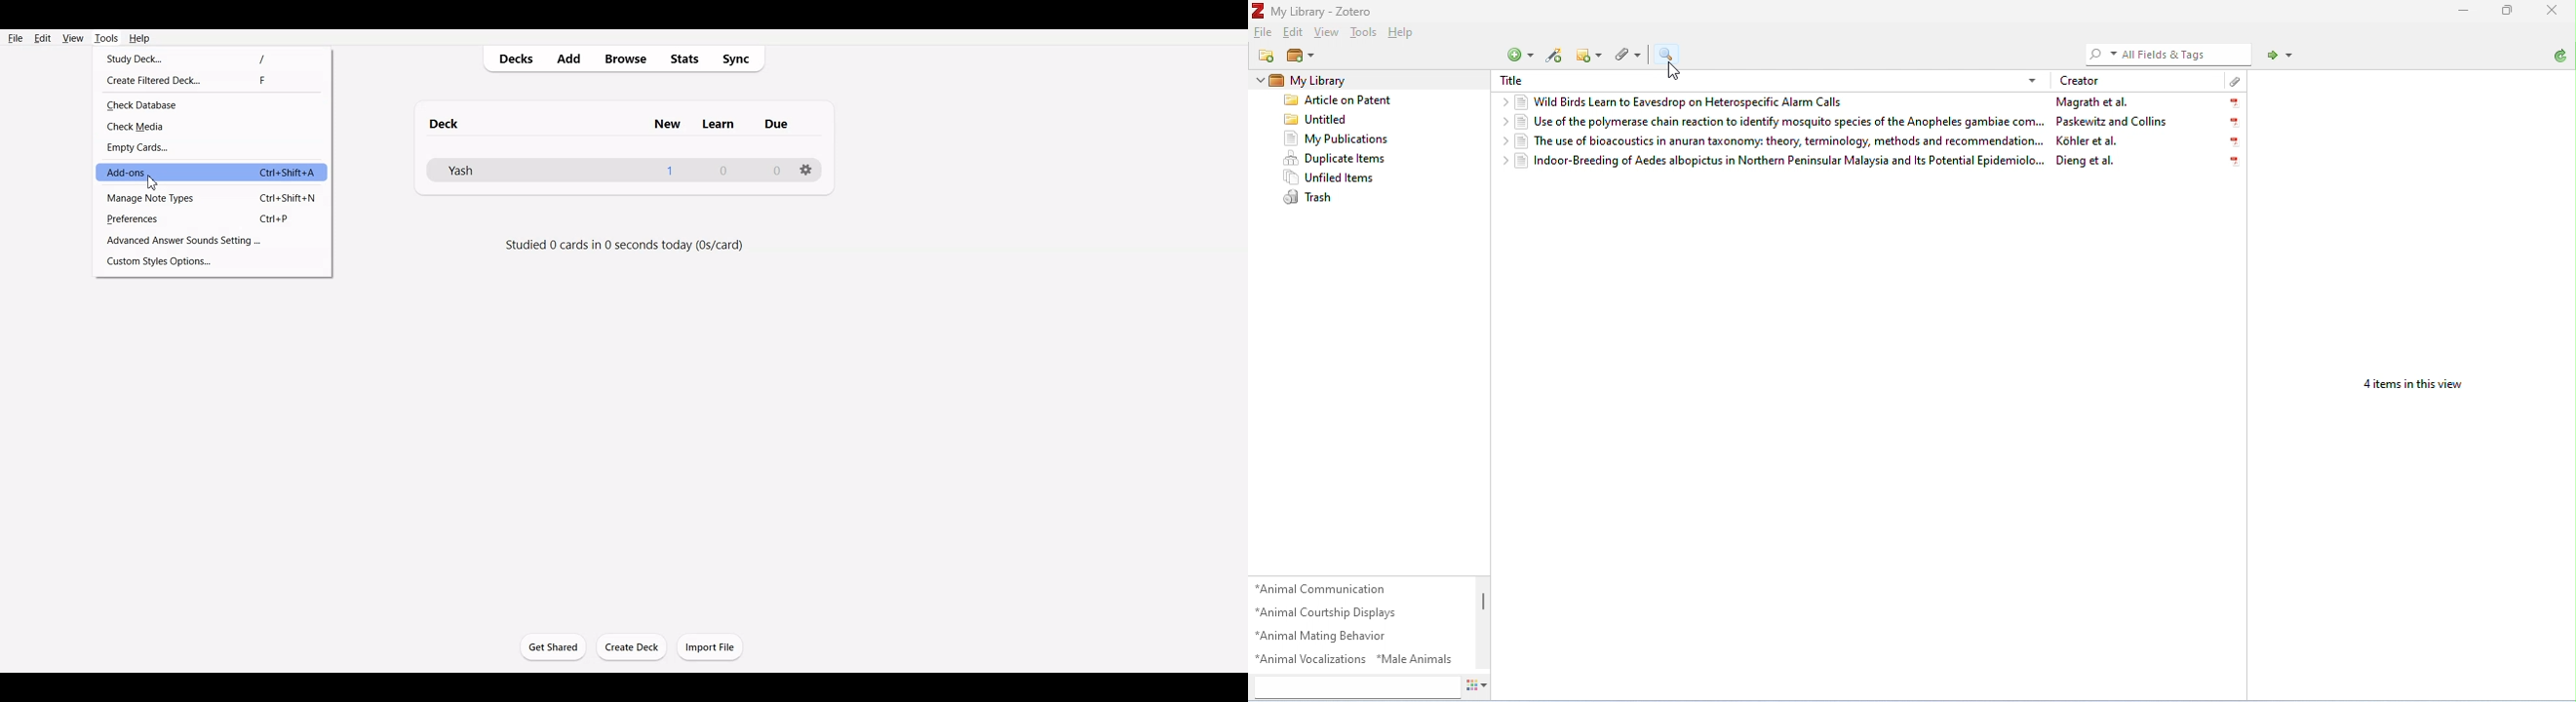 The height and width of the screenshot is (728, 2576). What do you see at coordinates (660, 116) in the screenshot?
I see `new` at bounding box center [660, 116].